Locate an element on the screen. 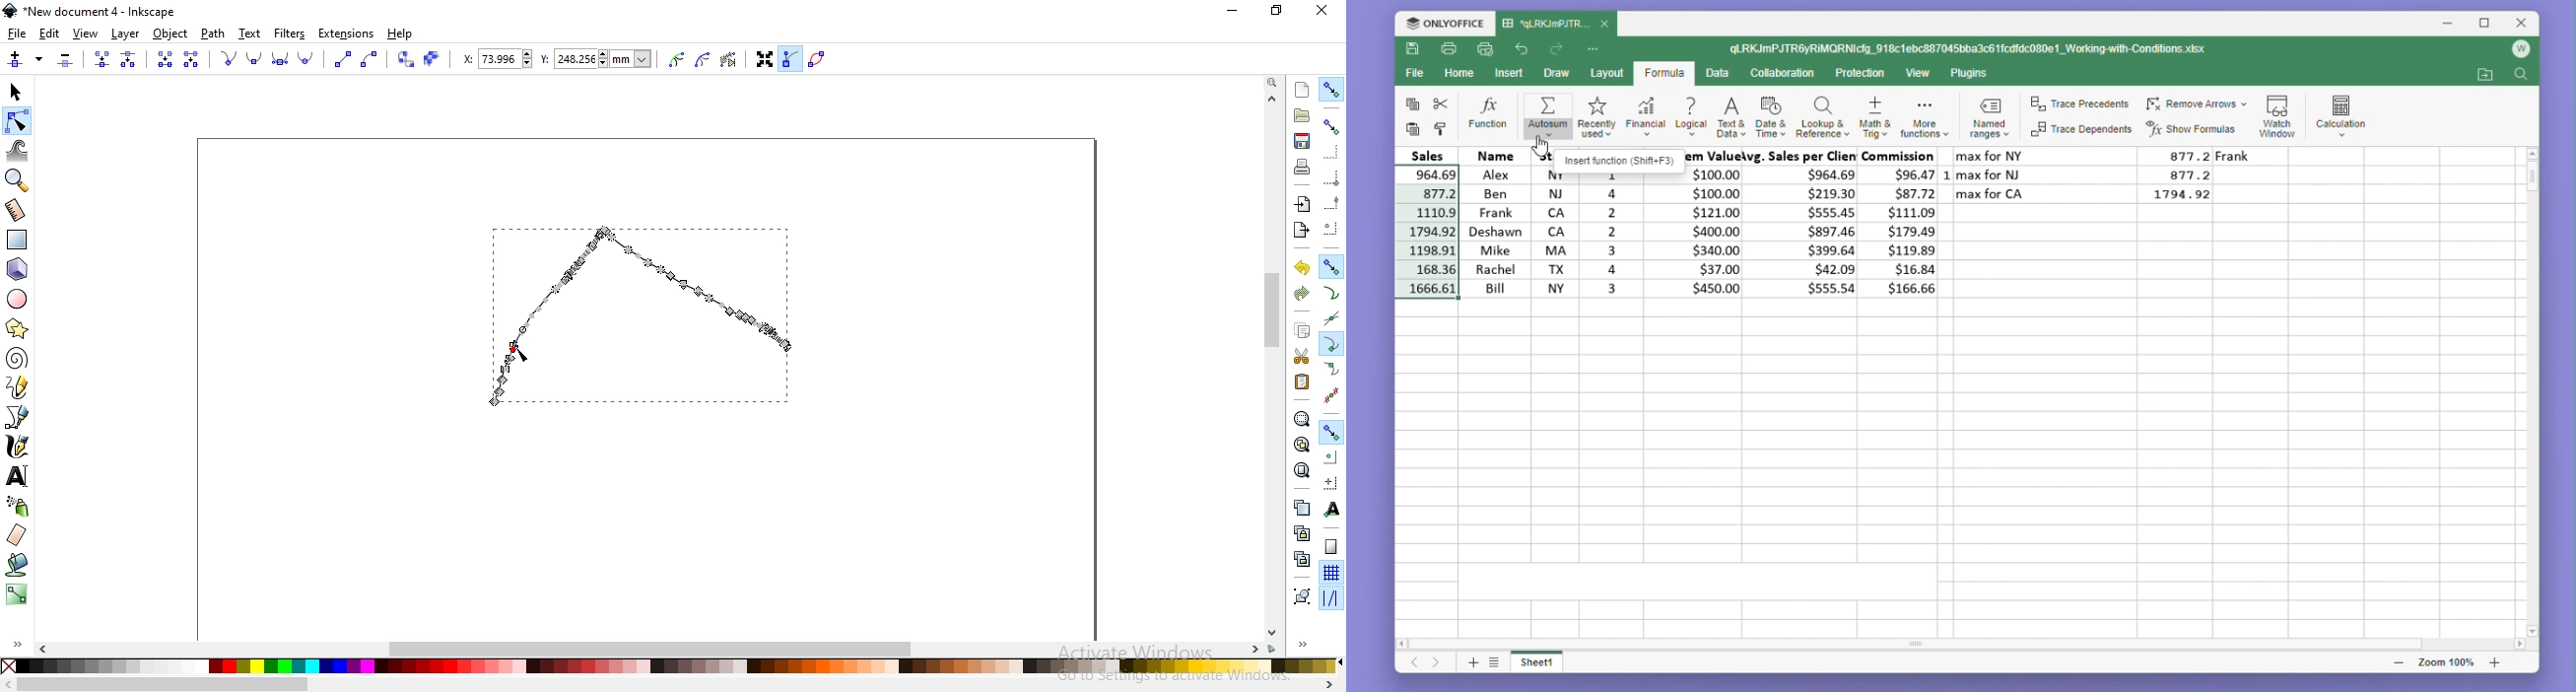 Image resolution: width=2576 pixels, height=700 pixels. quick print is located at coordinates (1483, 48).